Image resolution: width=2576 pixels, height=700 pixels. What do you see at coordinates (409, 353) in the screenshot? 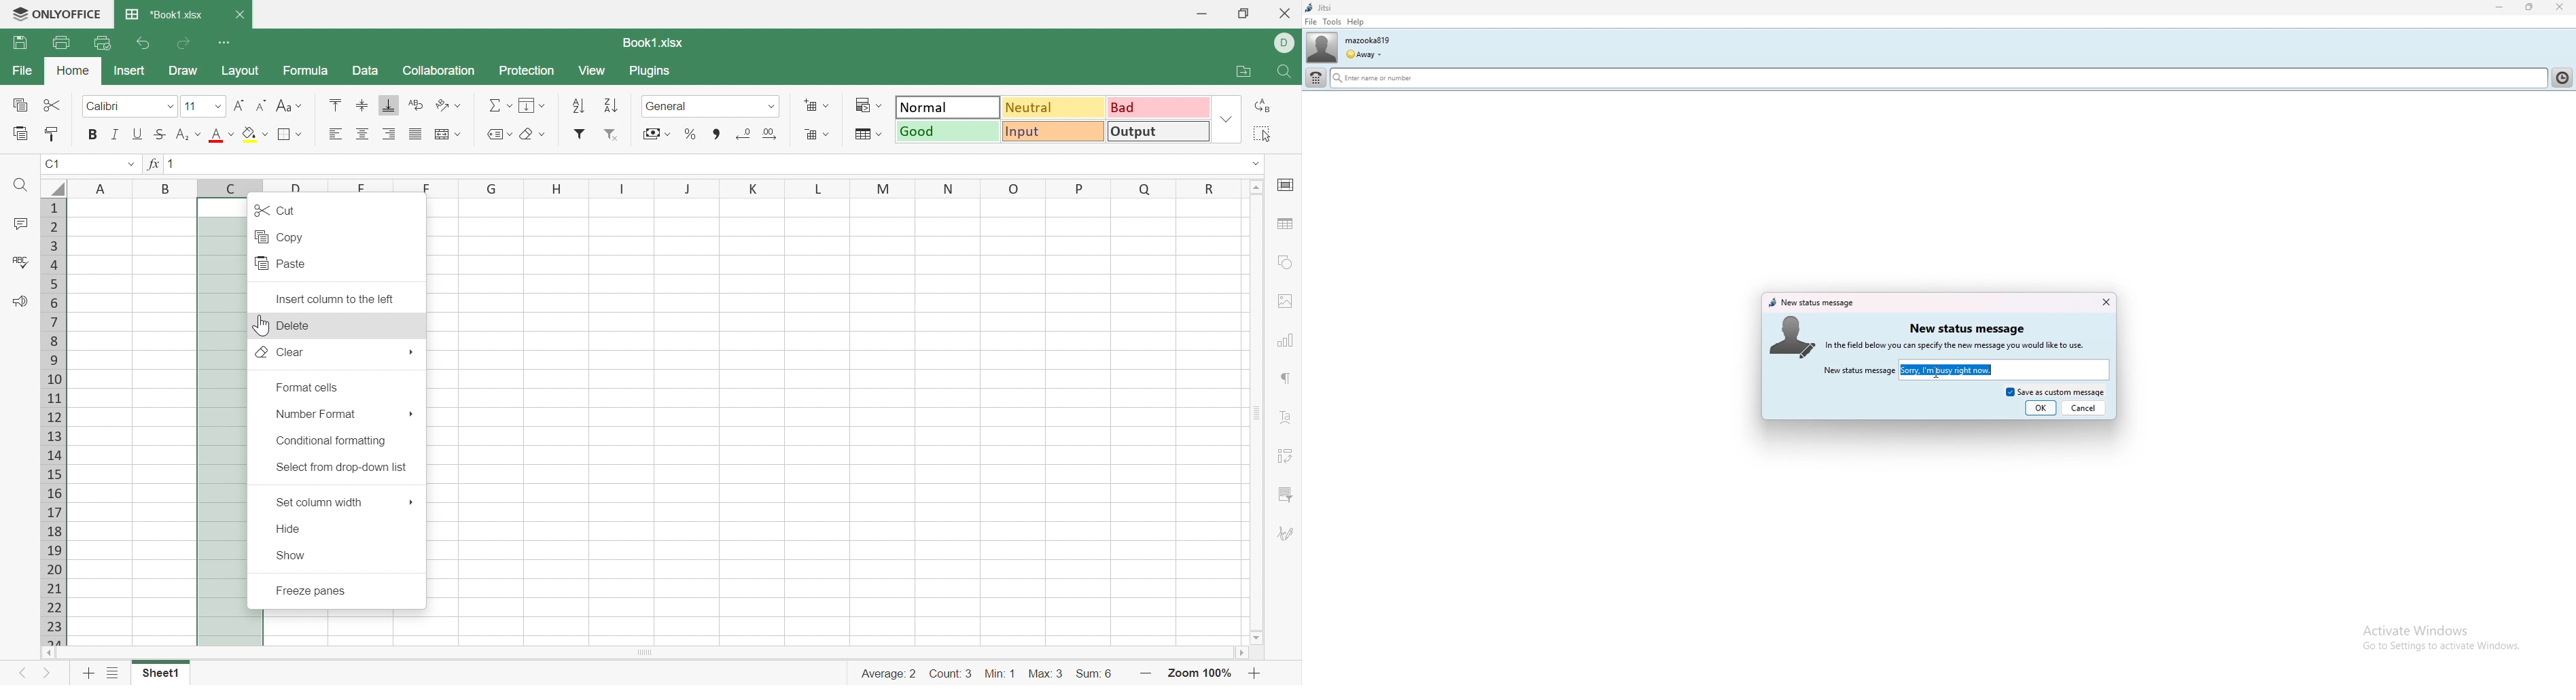
I see `More` at bounding box center [409, 353].